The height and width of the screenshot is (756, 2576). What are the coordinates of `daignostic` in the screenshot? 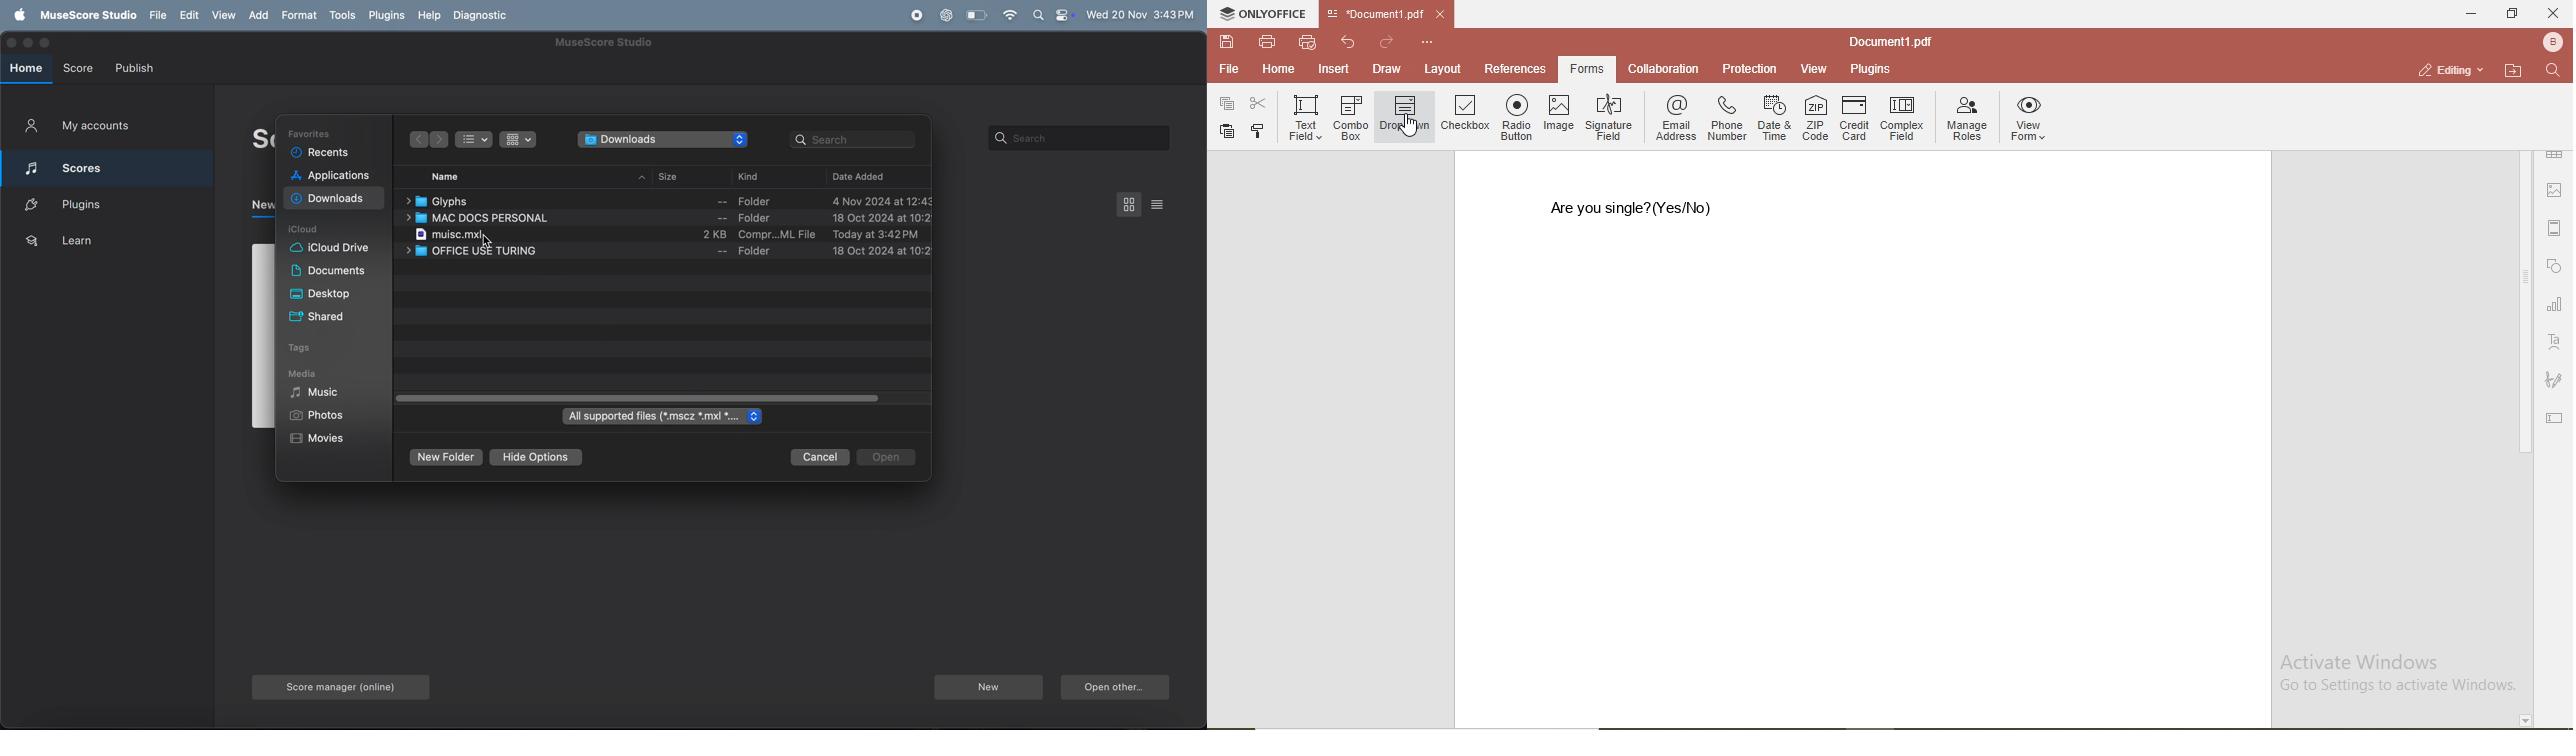 It's located at (486, 15).